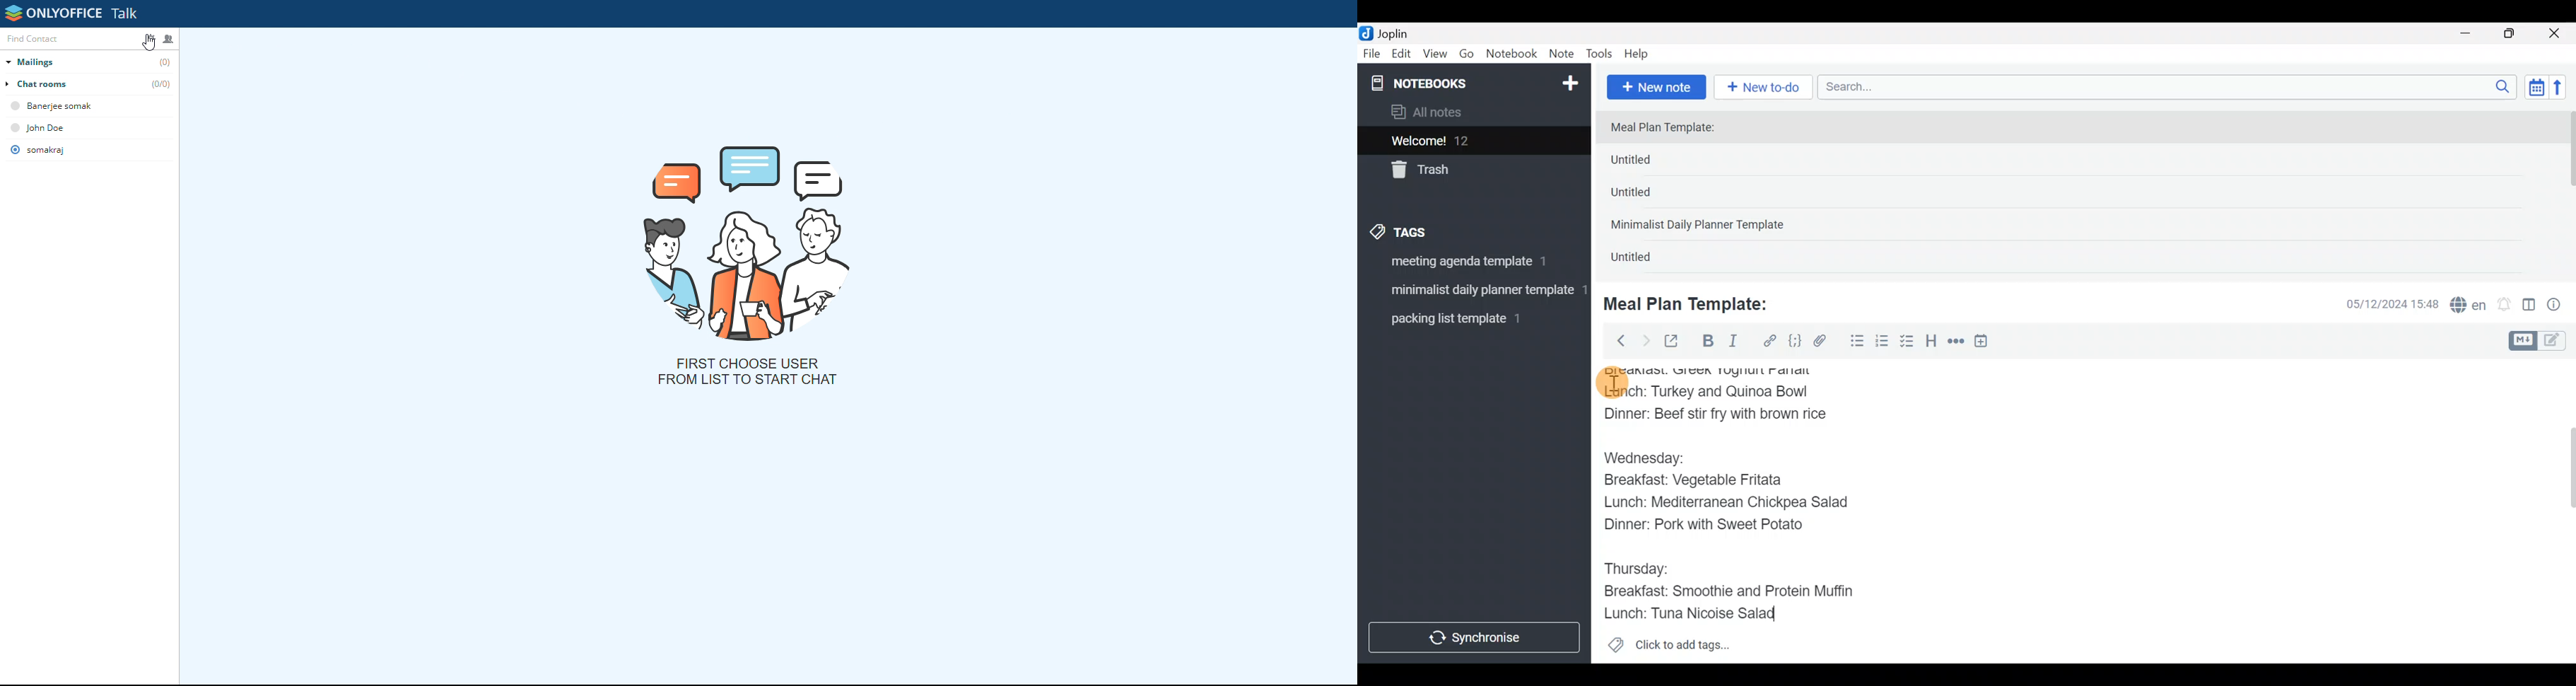 This screenshot has height=700, width=2576. What do you see at coordinates (1676, 342) in the screenshot?
I see `Toggle external editing` at bounding box center [1676, 342].